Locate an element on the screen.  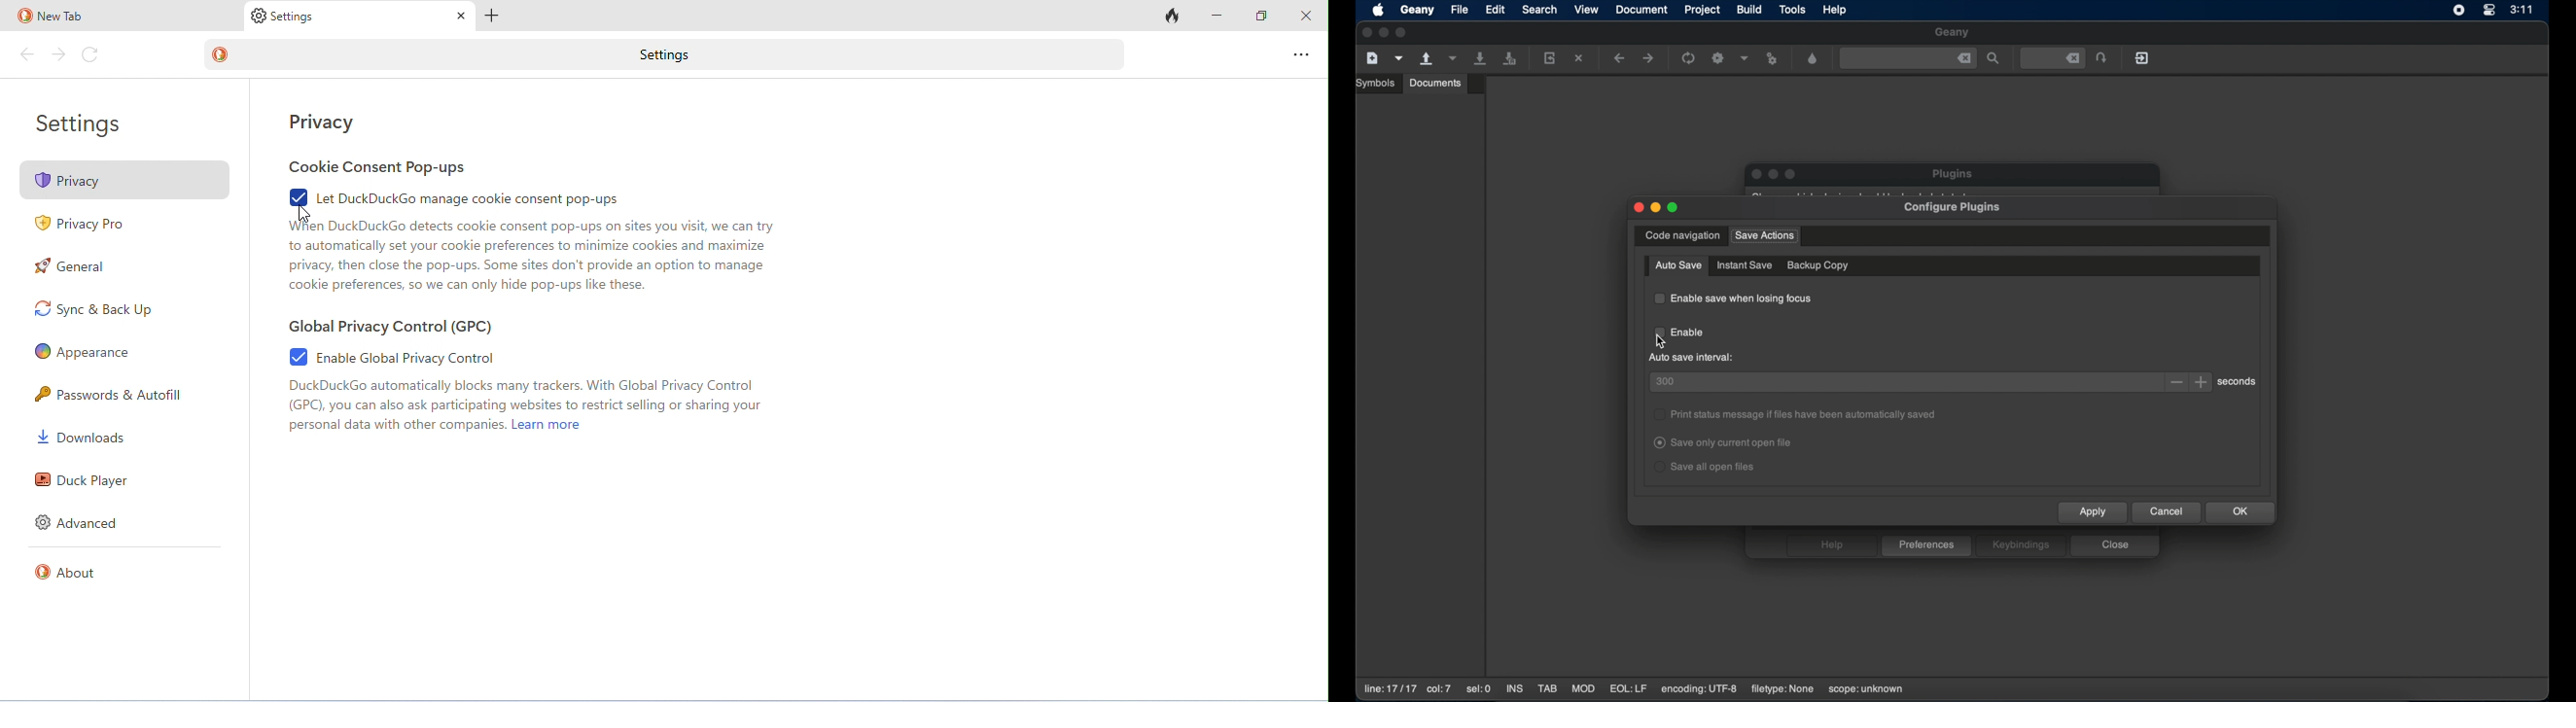
document is located at coordinates (1642, 10).